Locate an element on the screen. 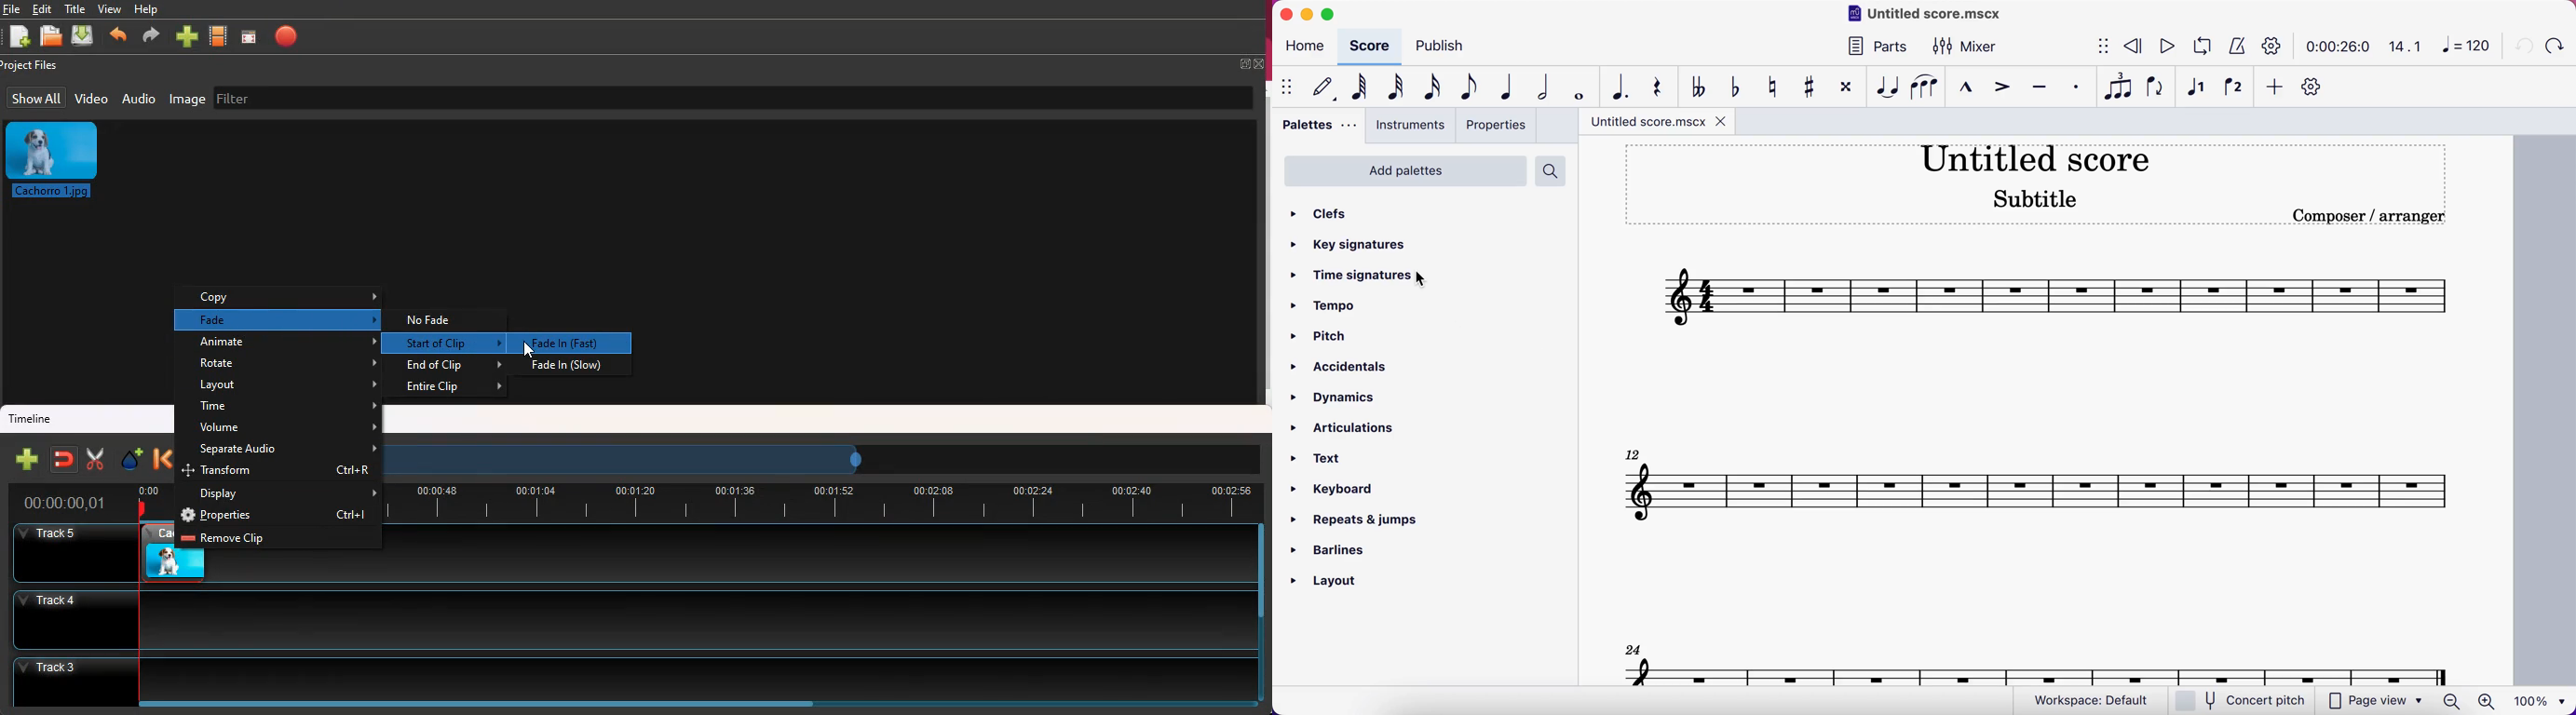  show all is located at coordinates (35, 98).